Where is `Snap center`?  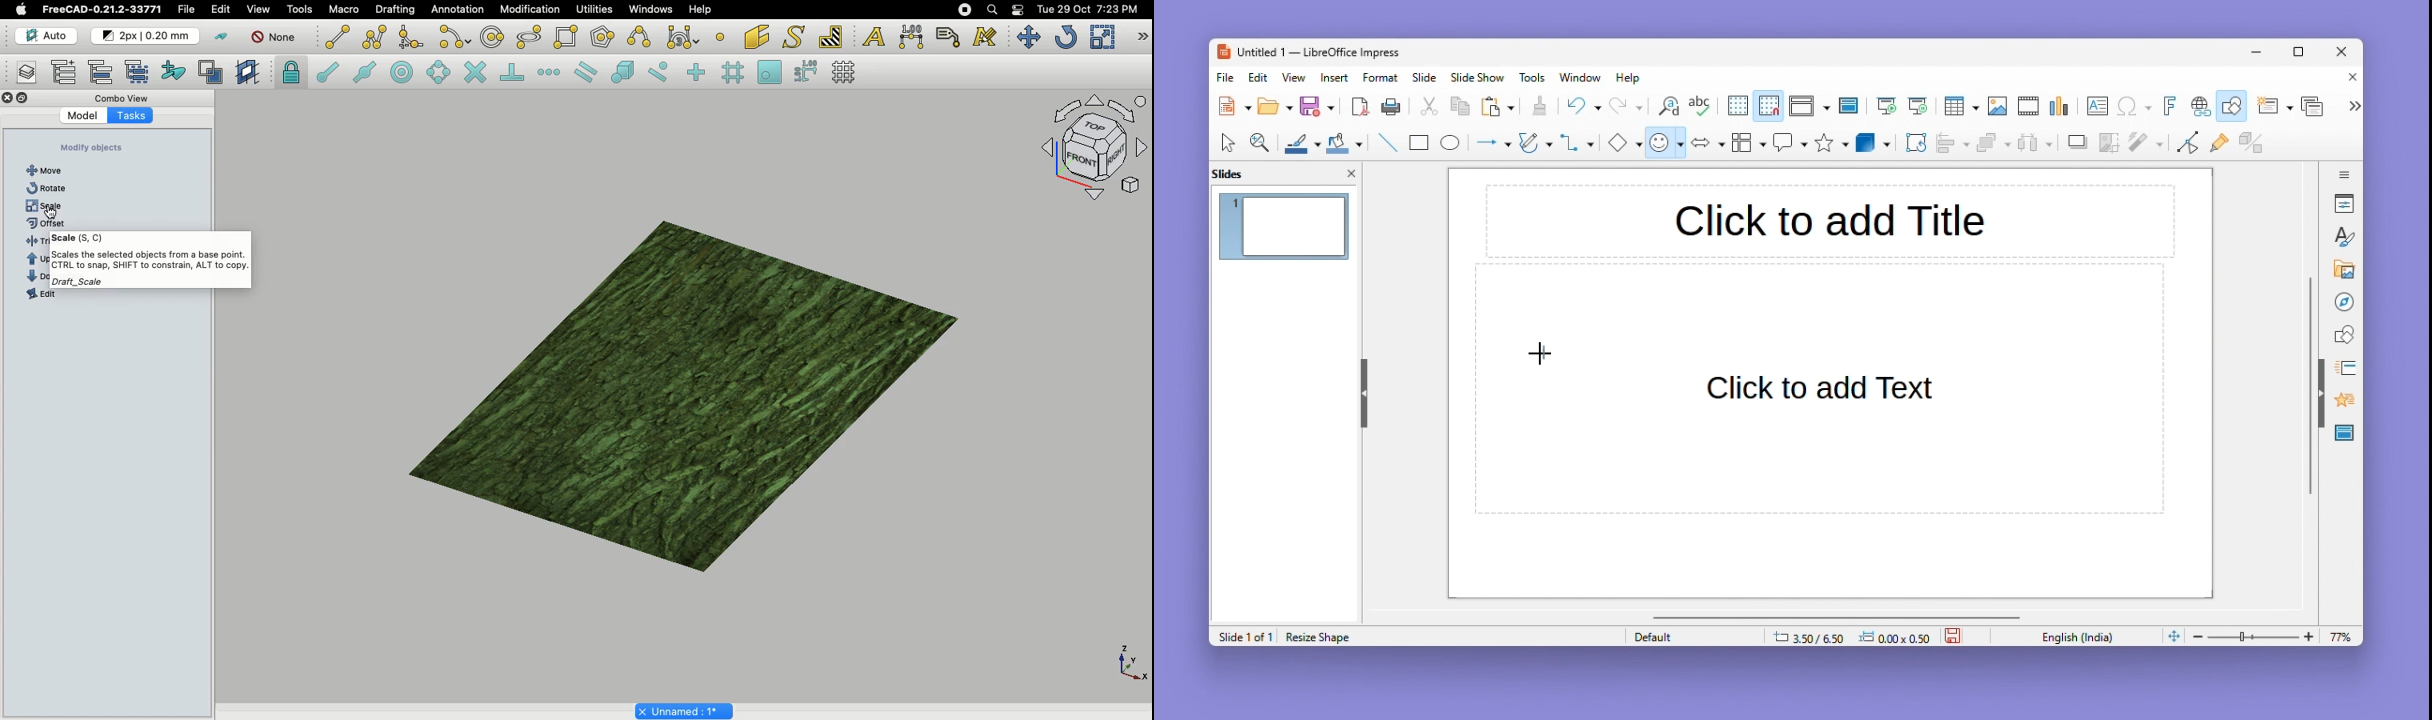
Snap center is located at coordinates (400, 73).